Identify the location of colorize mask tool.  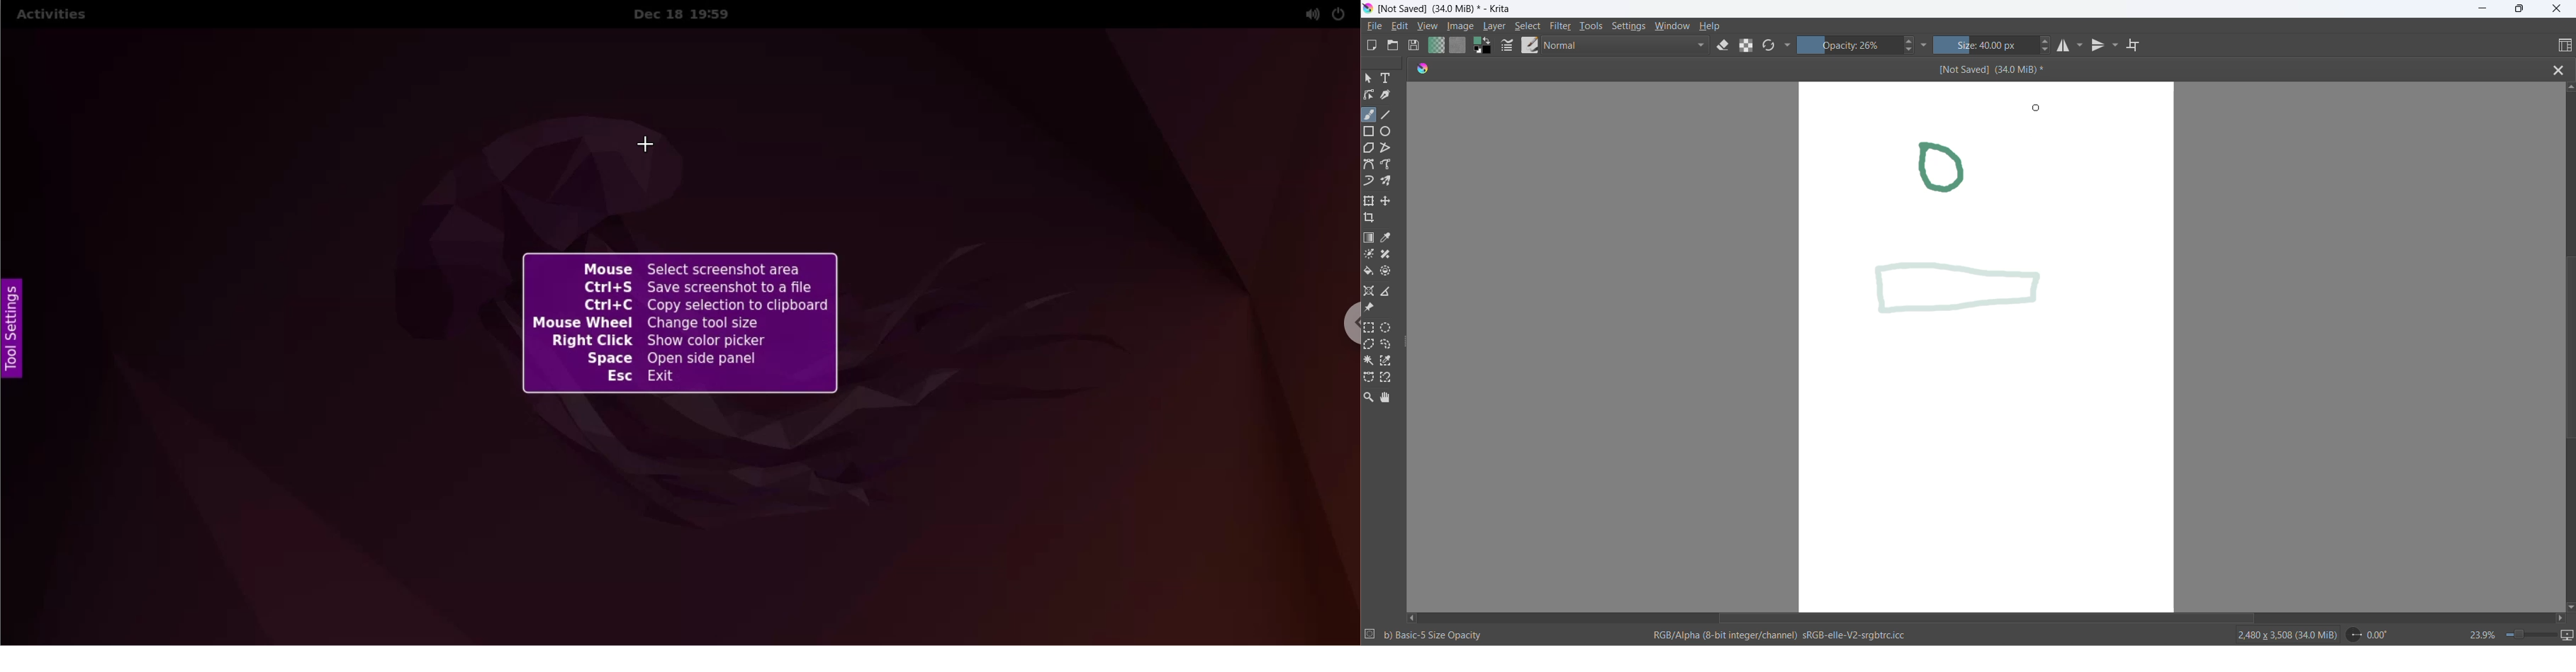
(1371, 255).